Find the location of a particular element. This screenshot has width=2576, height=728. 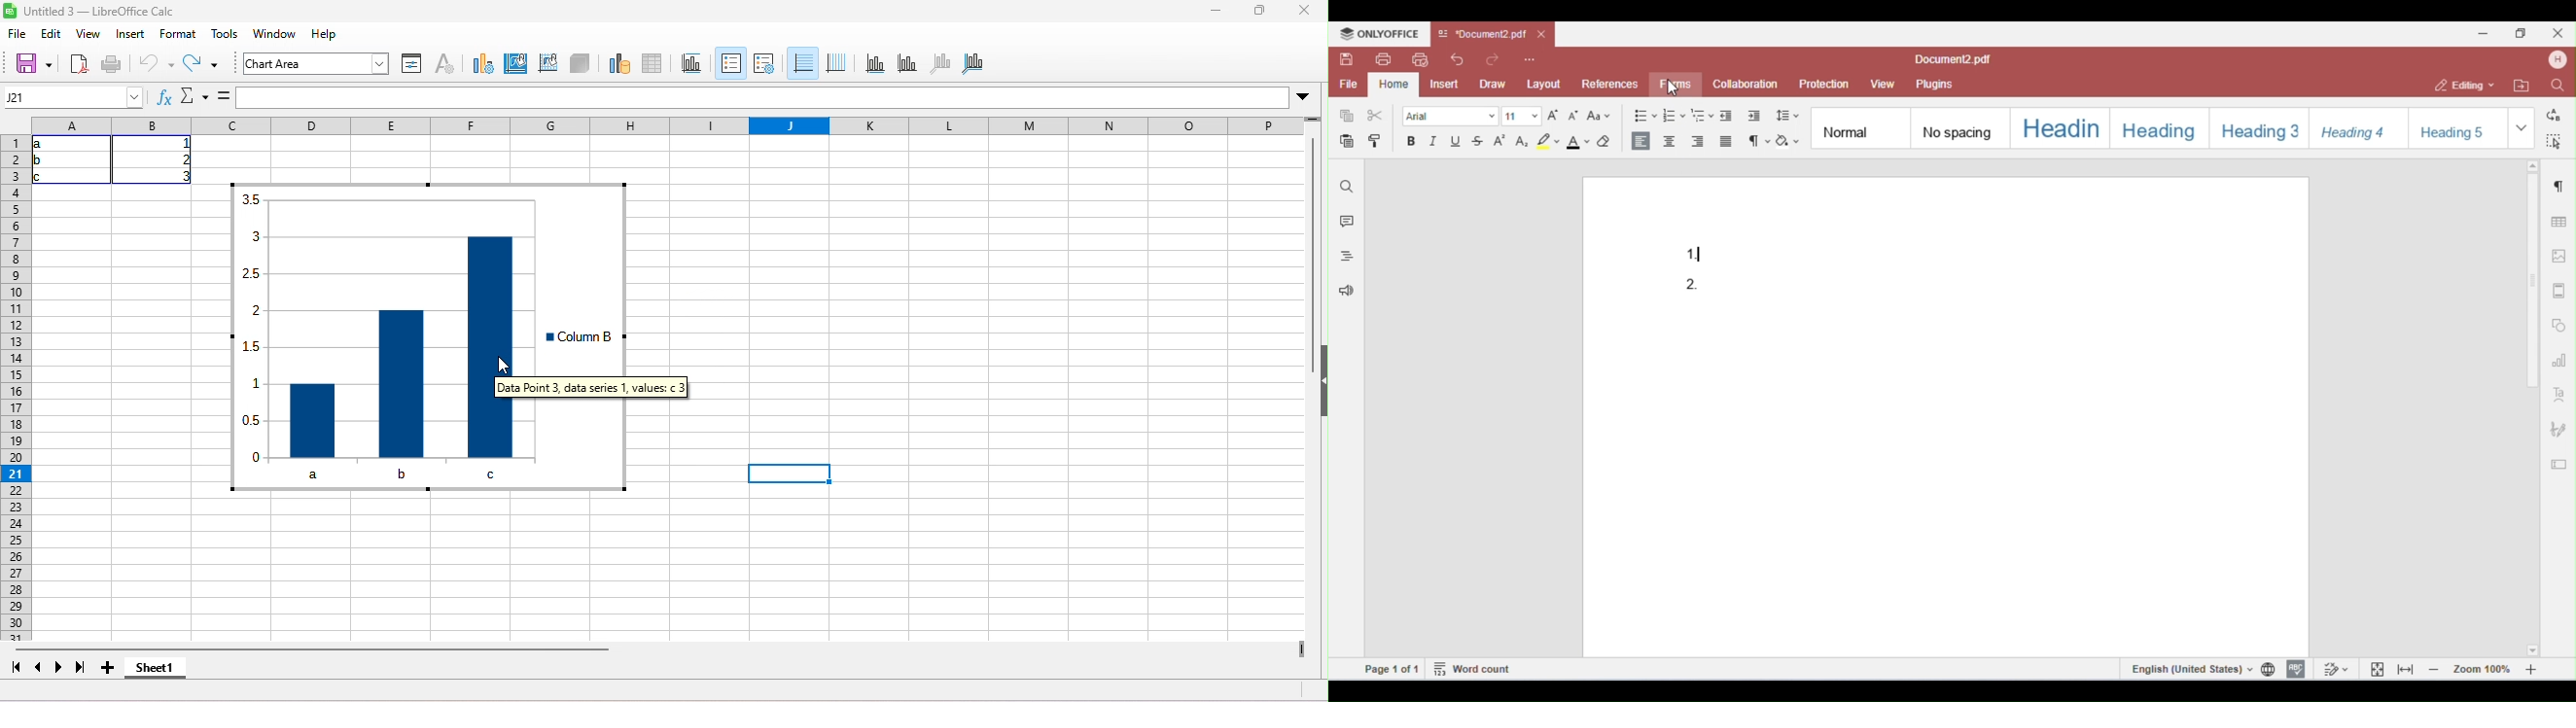

input line is located at coordinates (762, 98).